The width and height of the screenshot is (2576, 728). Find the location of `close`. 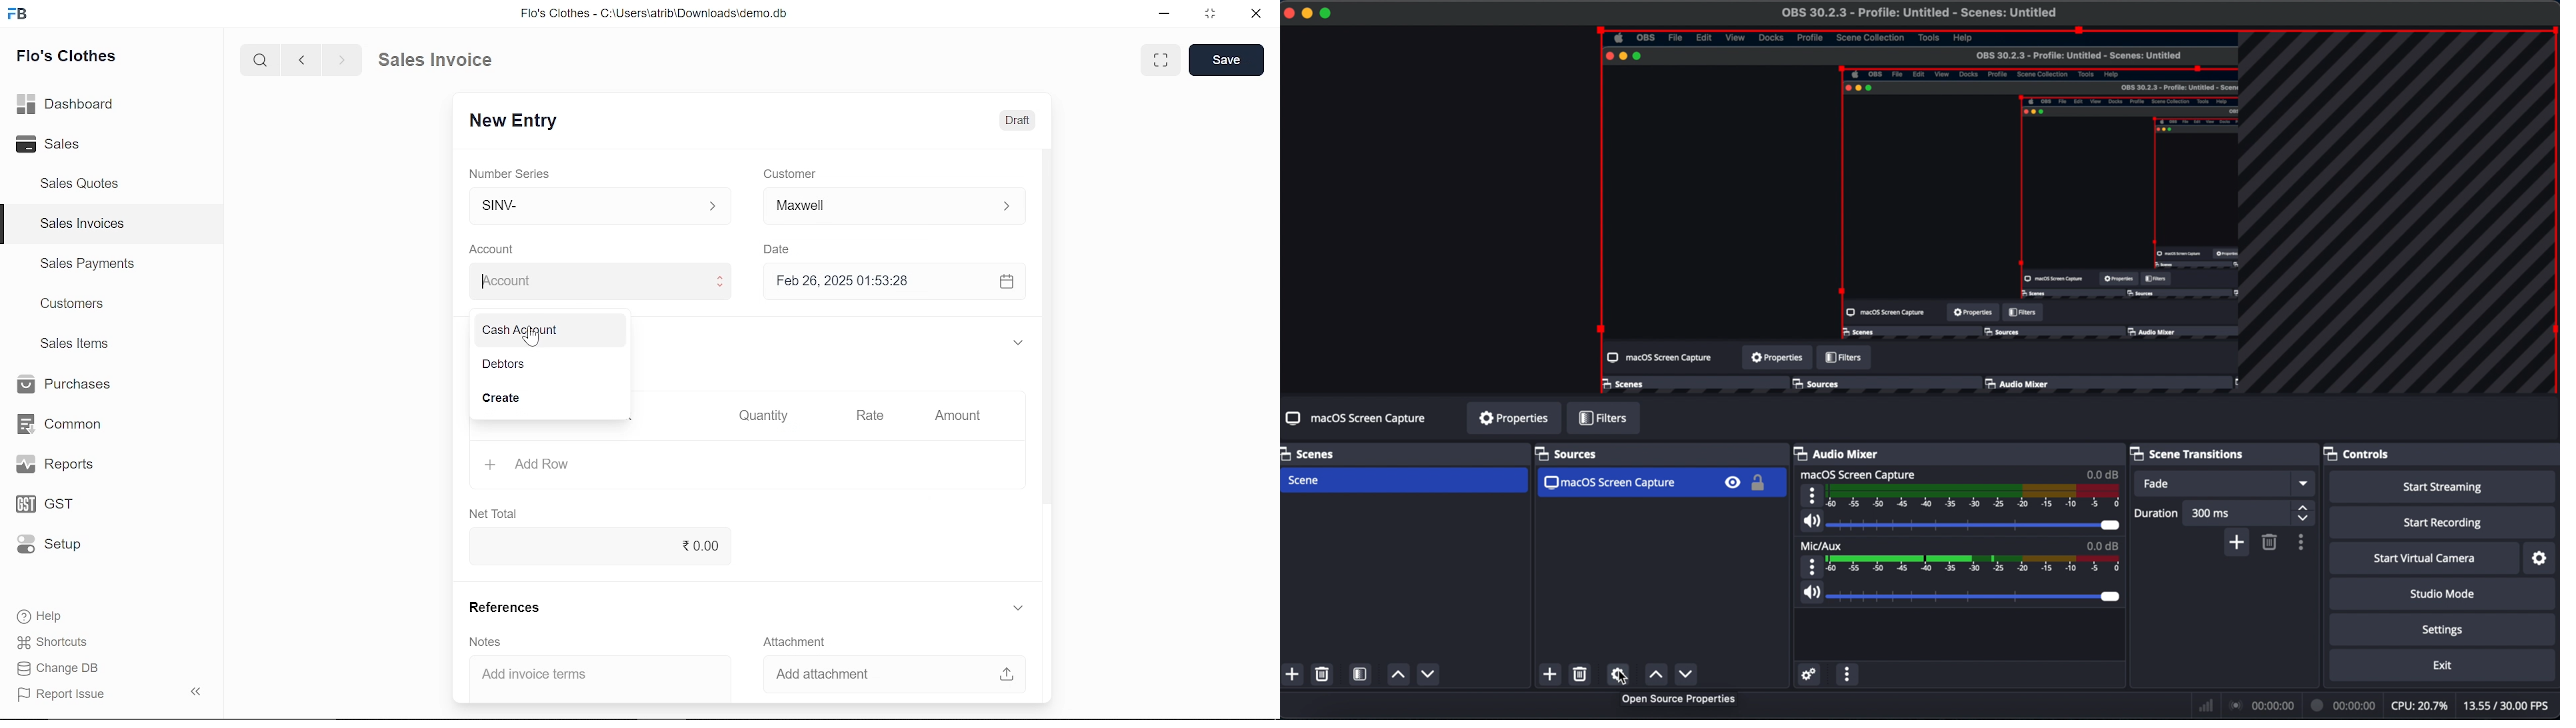

close is located at coordinates (1288, 13).